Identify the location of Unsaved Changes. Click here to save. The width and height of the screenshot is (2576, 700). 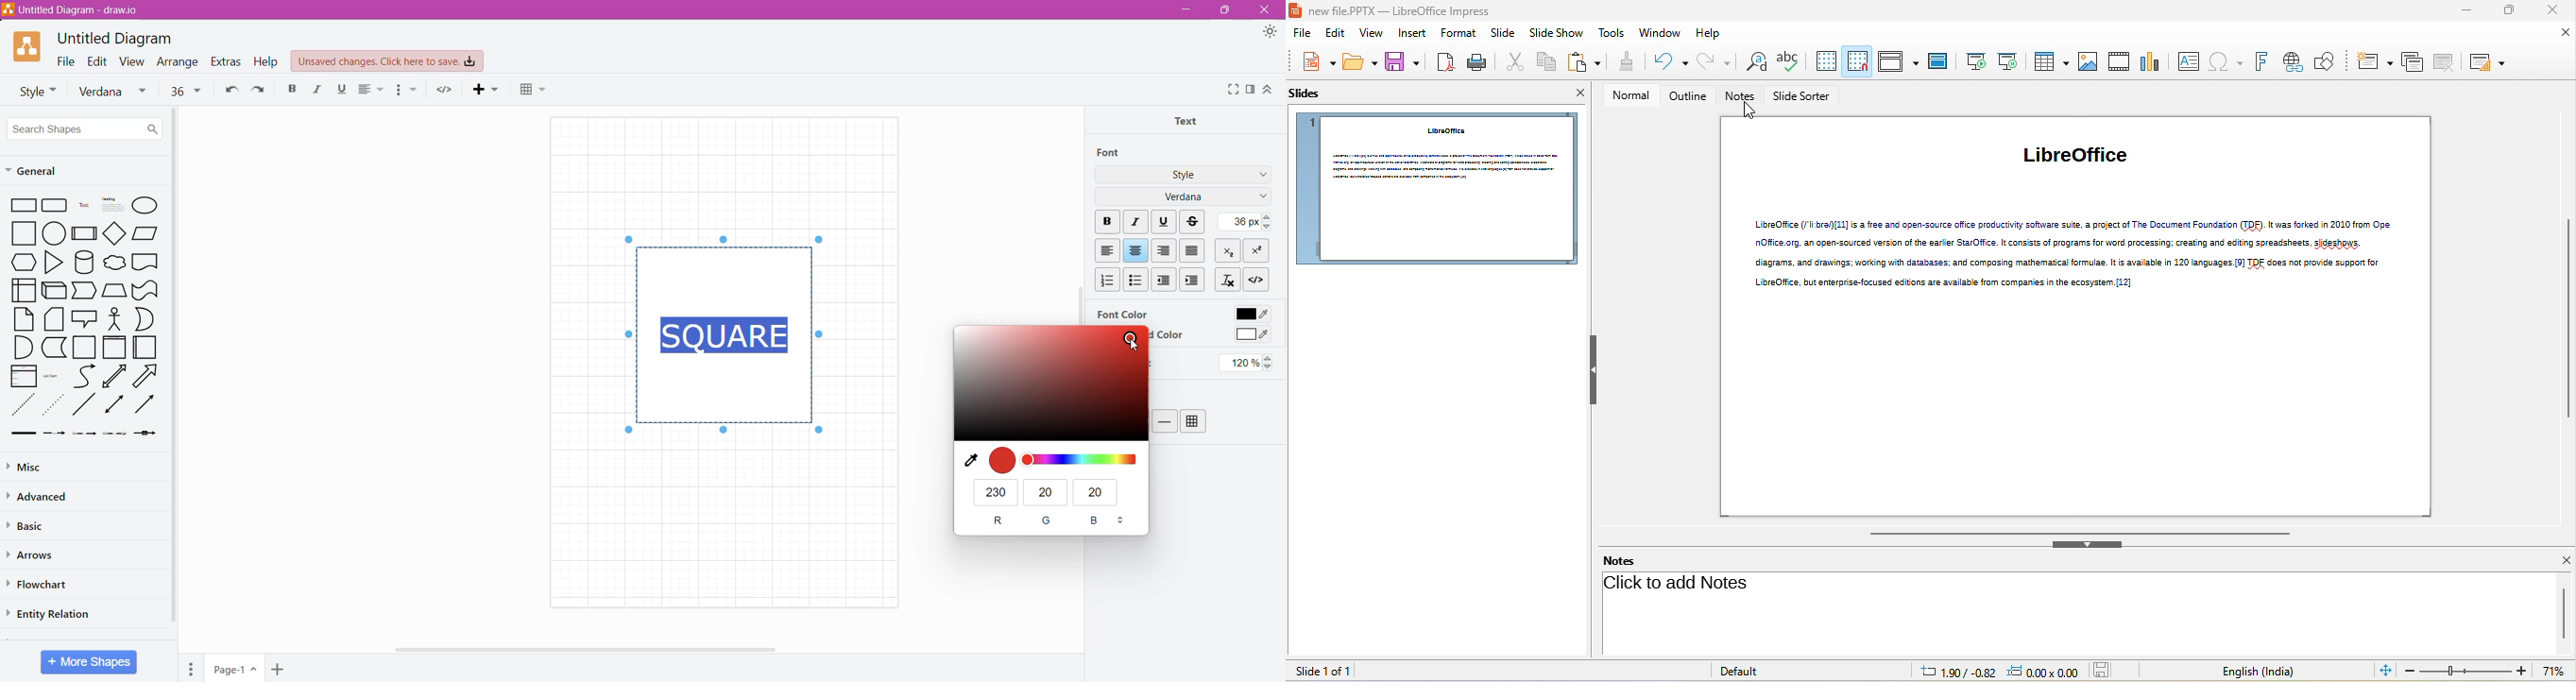
(388, 62).